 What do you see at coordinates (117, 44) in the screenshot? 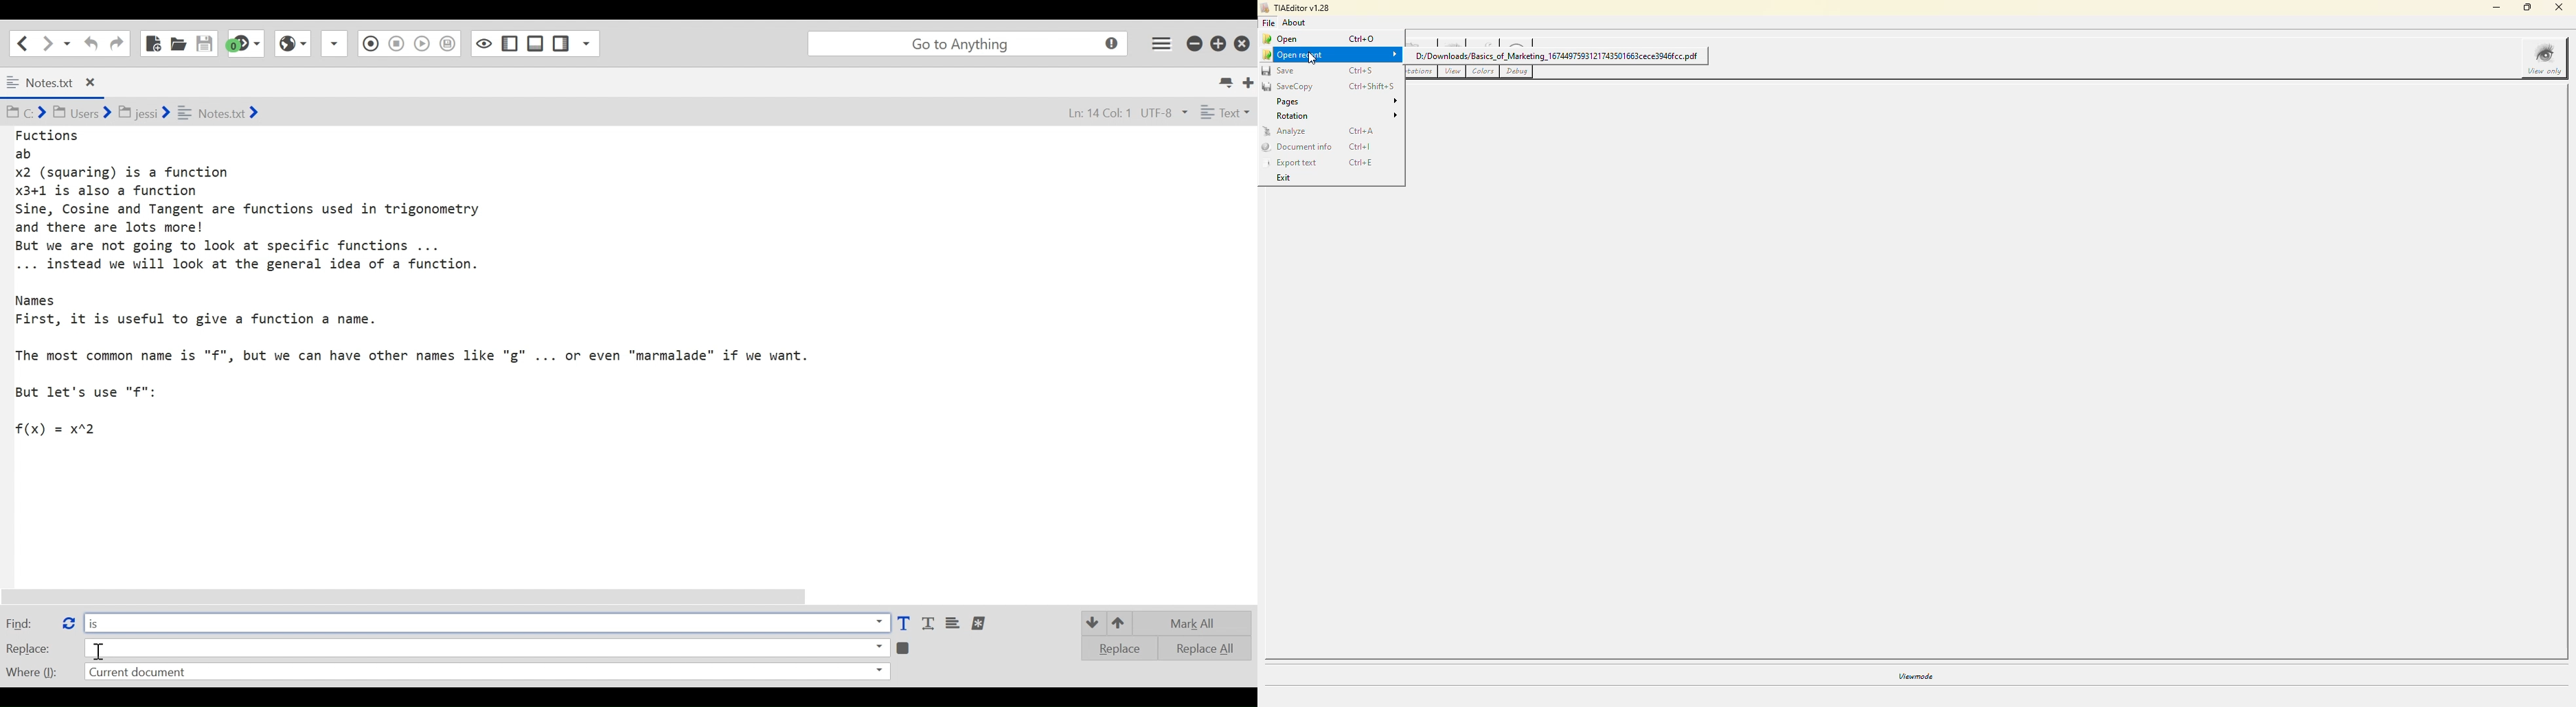
I see `` at bounding box center [117, 44].